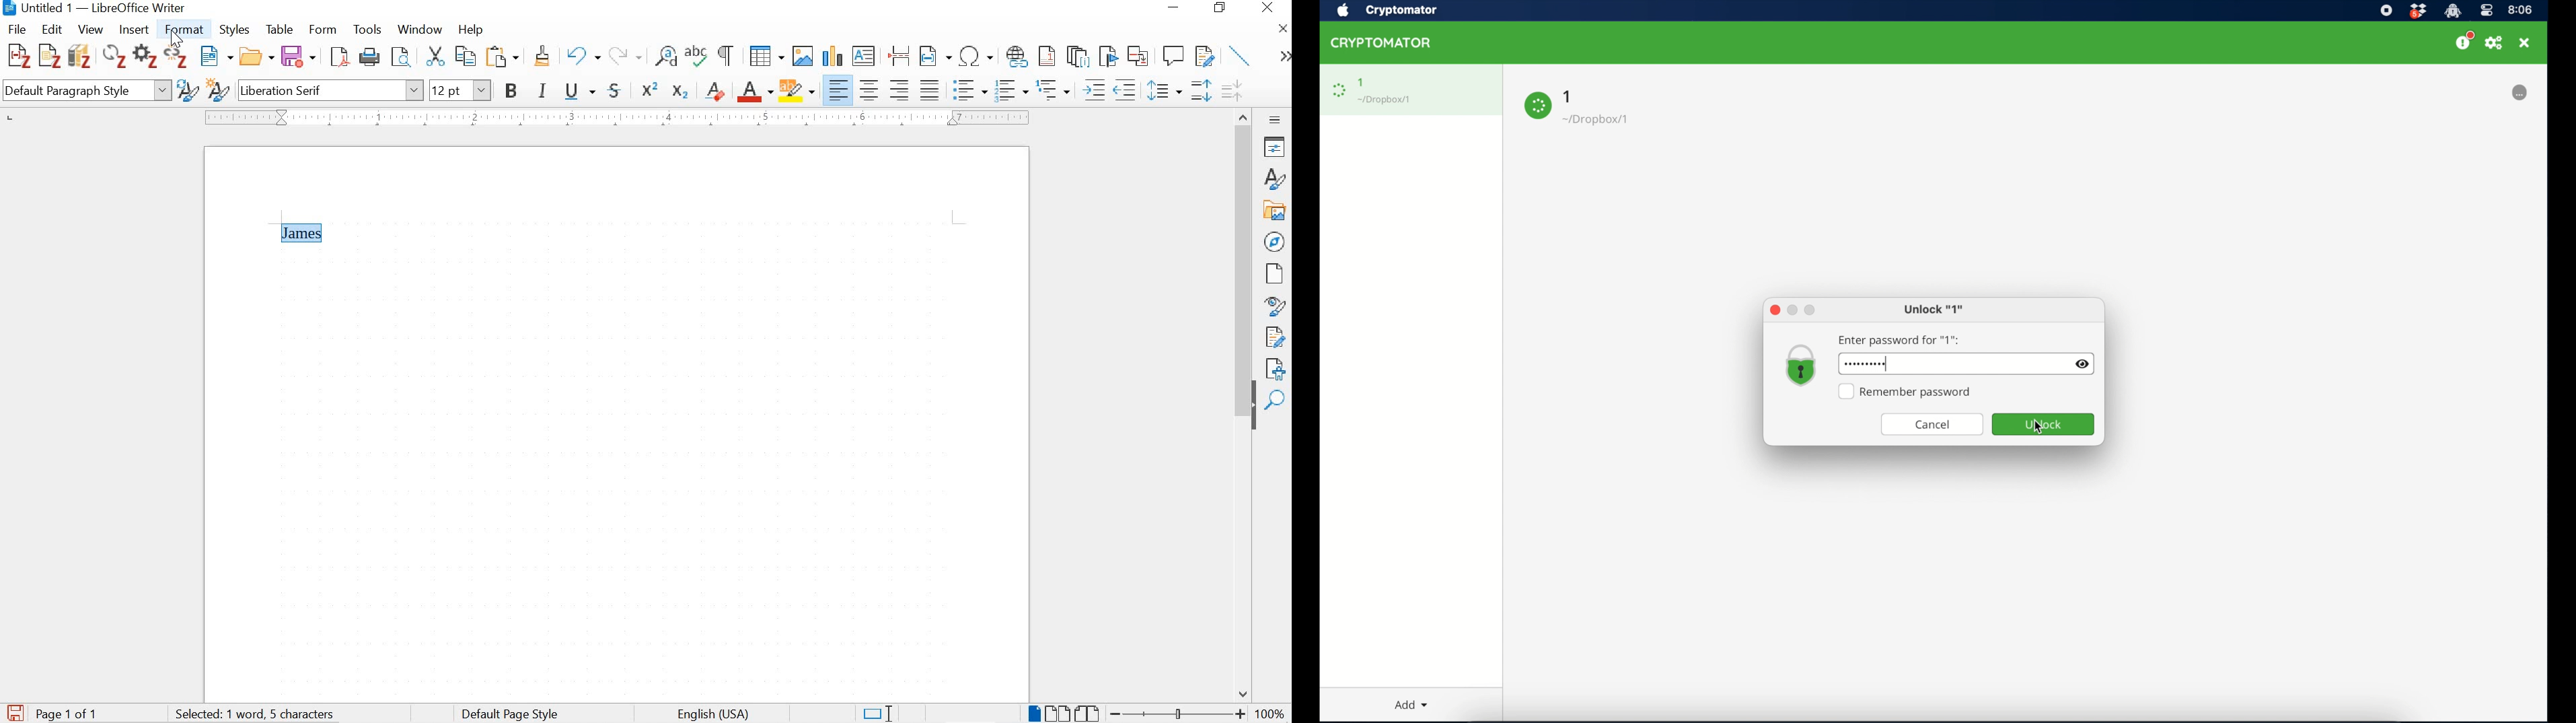 The image size is (2576, 728). I want to click on Toggle unorder list, so click(968, 88).